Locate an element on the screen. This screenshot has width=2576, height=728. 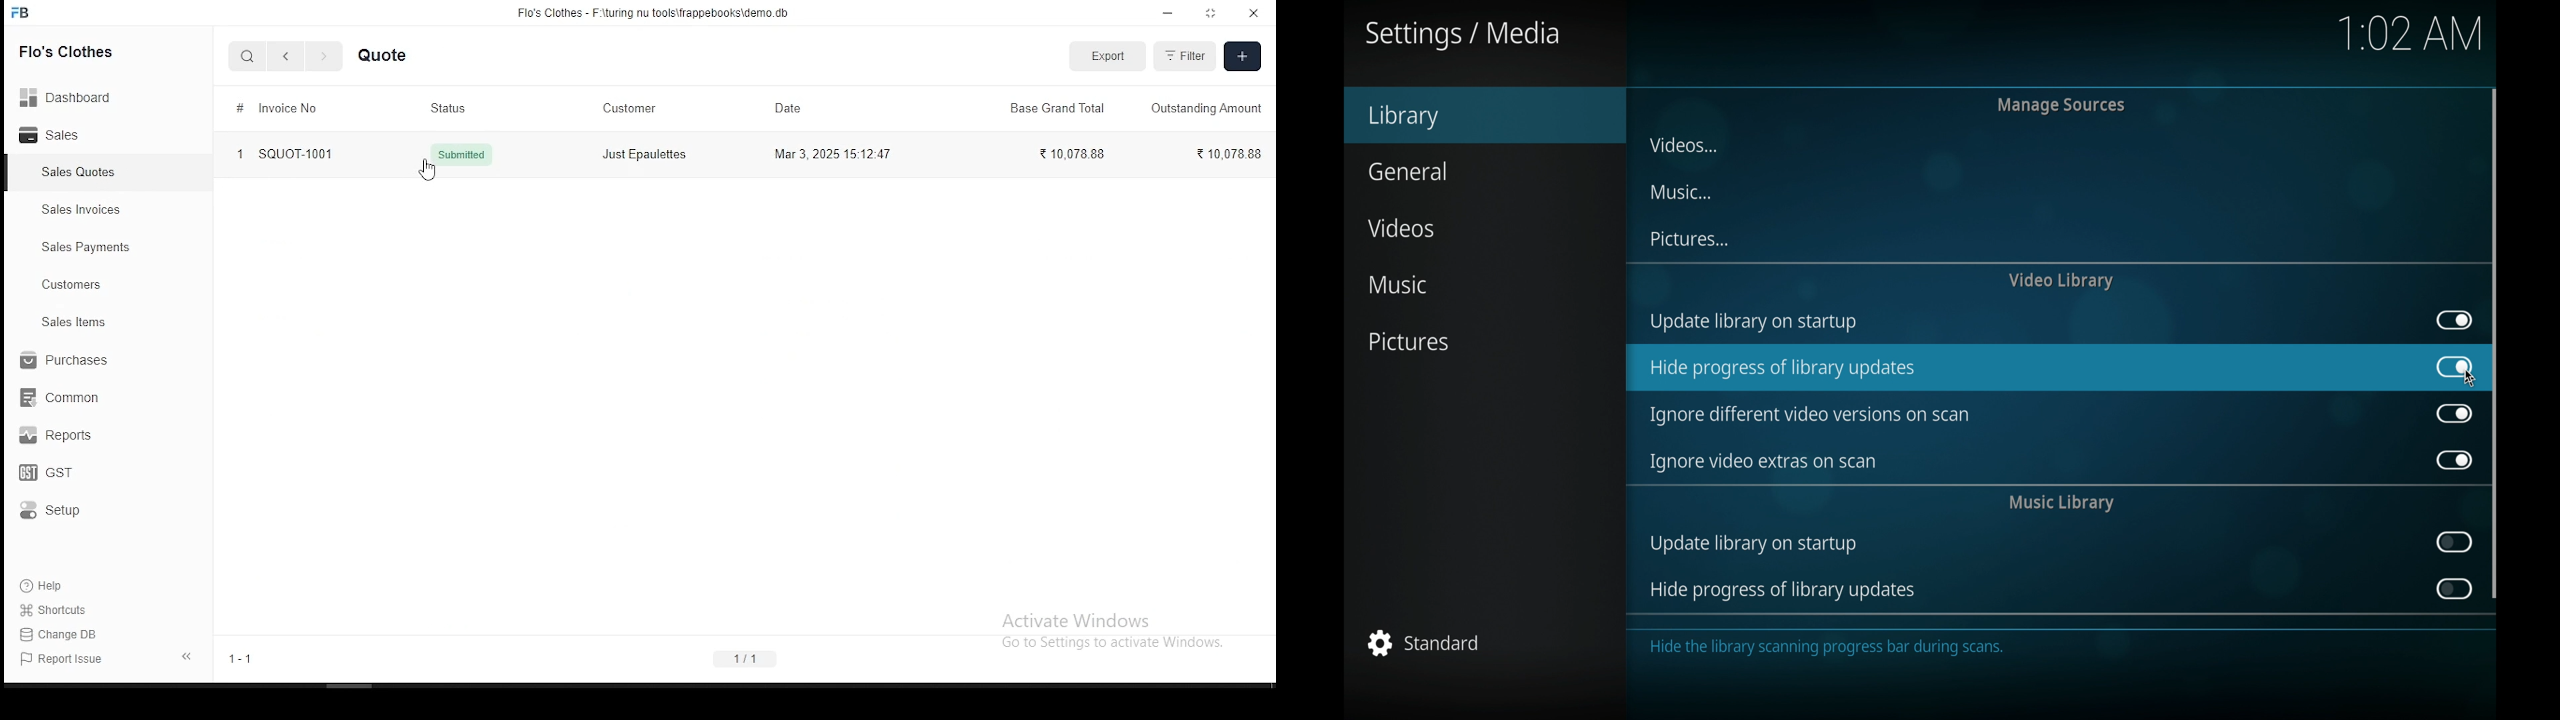
Flo's clothes is located at coordinates (82, 53).